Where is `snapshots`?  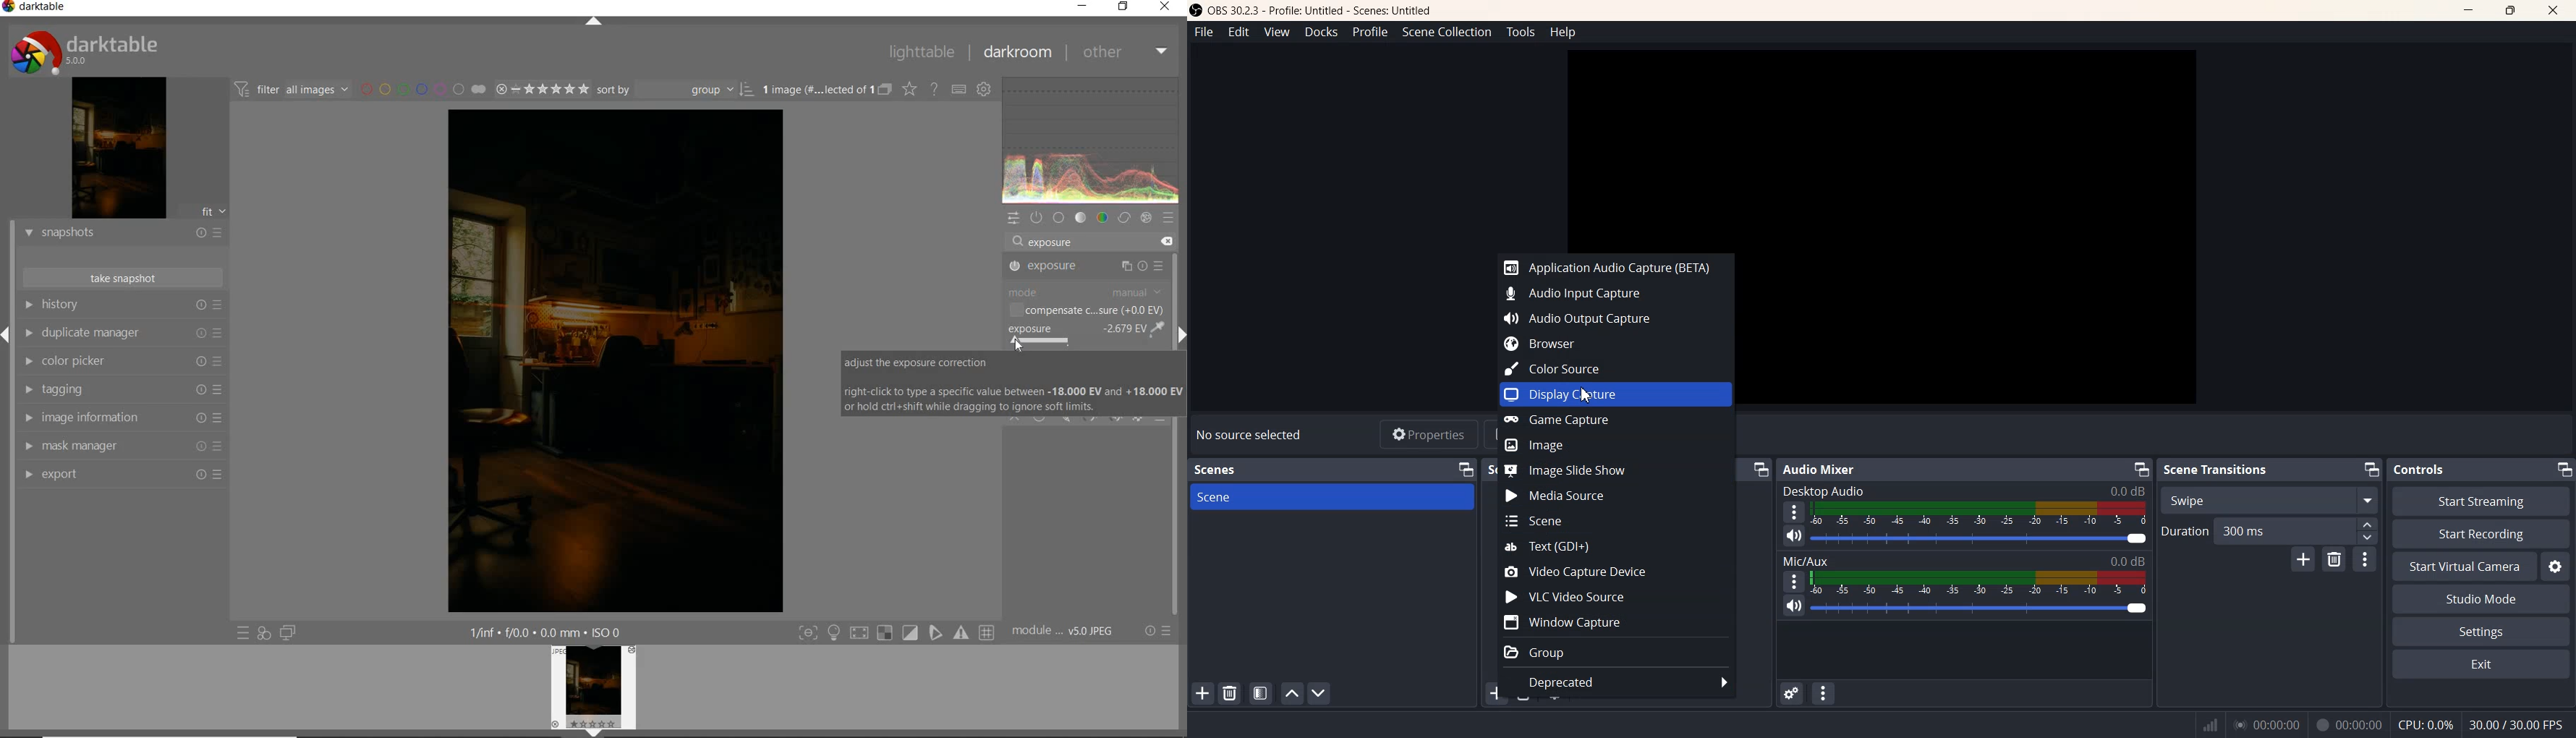
snapshots is located at coordinates (121, 233).